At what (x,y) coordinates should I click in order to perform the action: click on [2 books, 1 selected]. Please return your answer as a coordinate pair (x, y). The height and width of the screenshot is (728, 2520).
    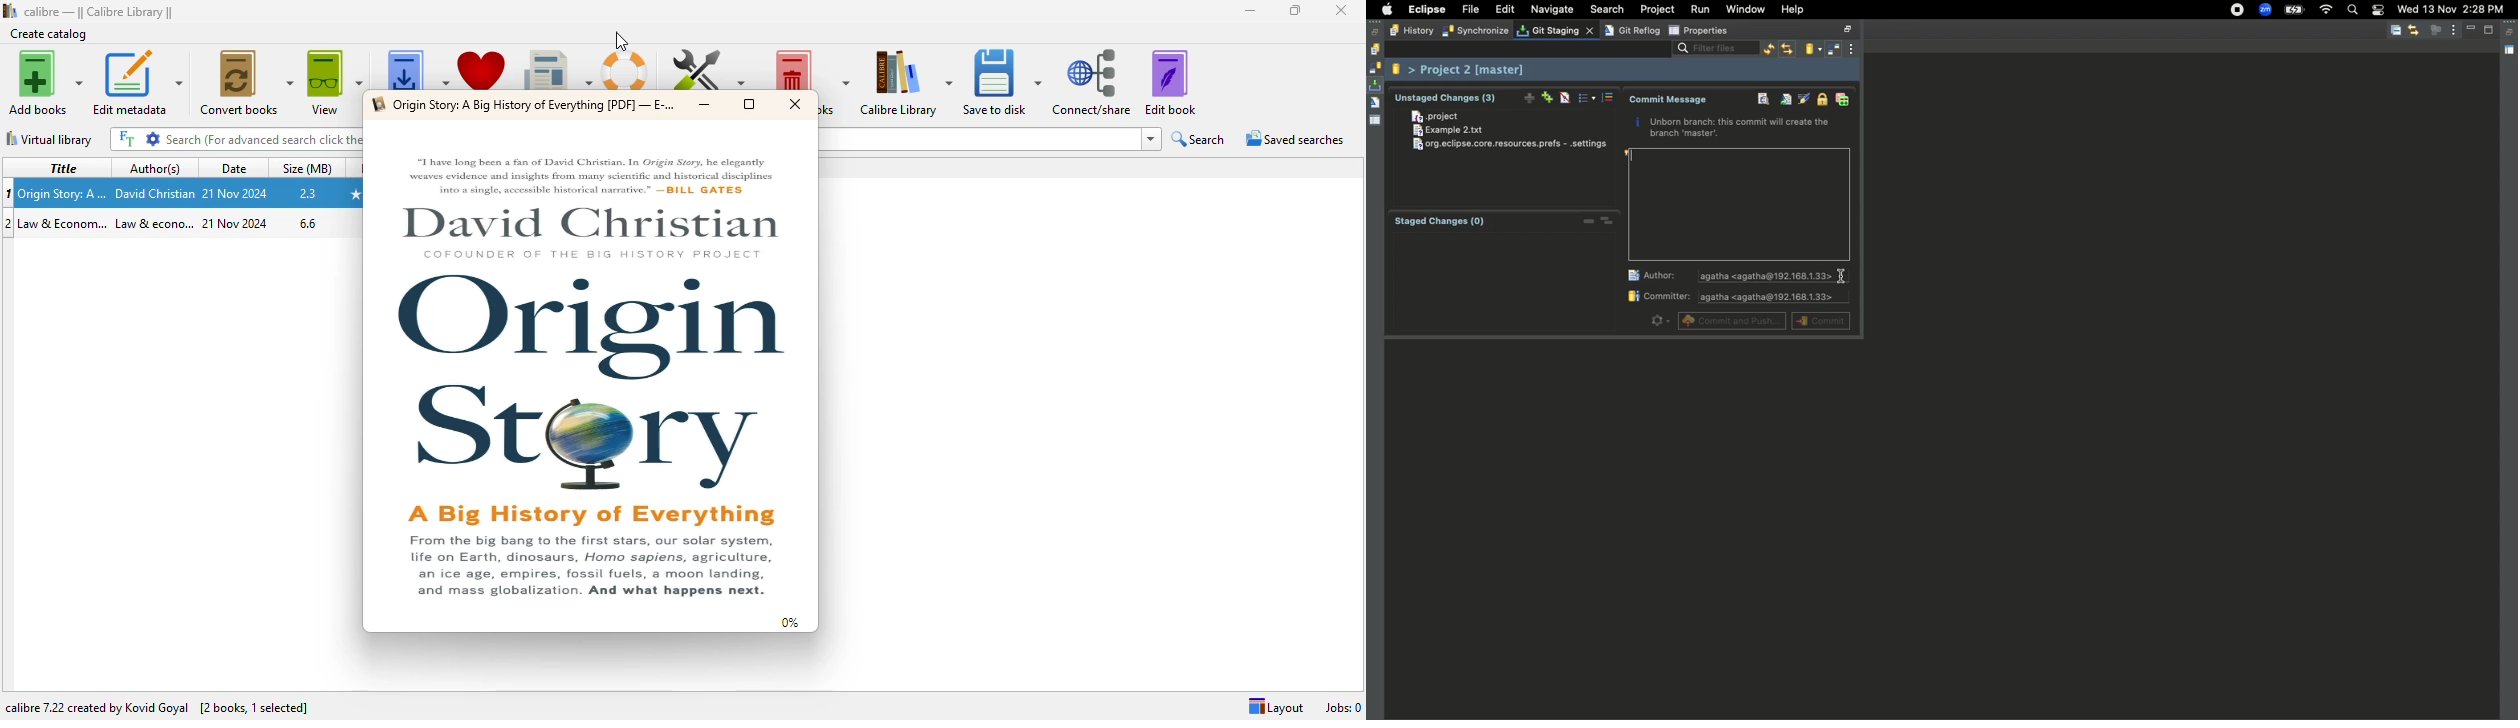
    Looking at the image, I should click on (255, 708).